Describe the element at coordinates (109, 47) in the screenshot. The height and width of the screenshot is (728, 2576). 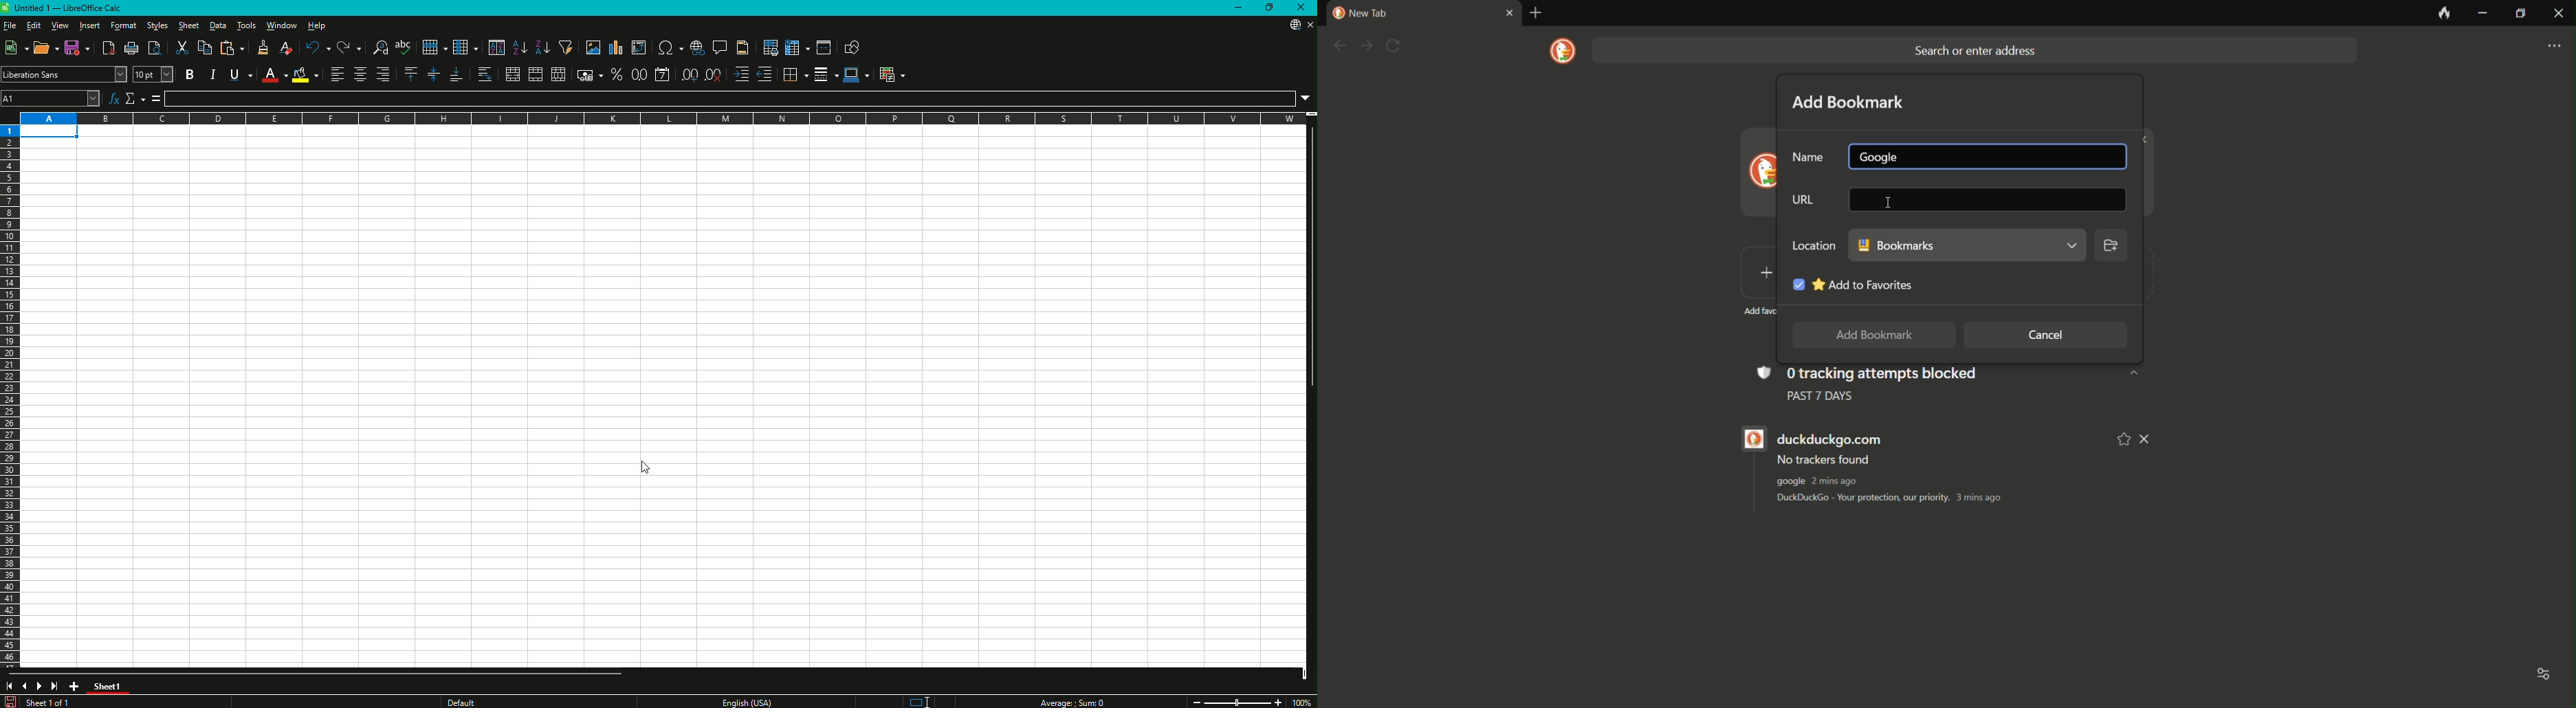
I see `Export Directly as PDF` at that location.